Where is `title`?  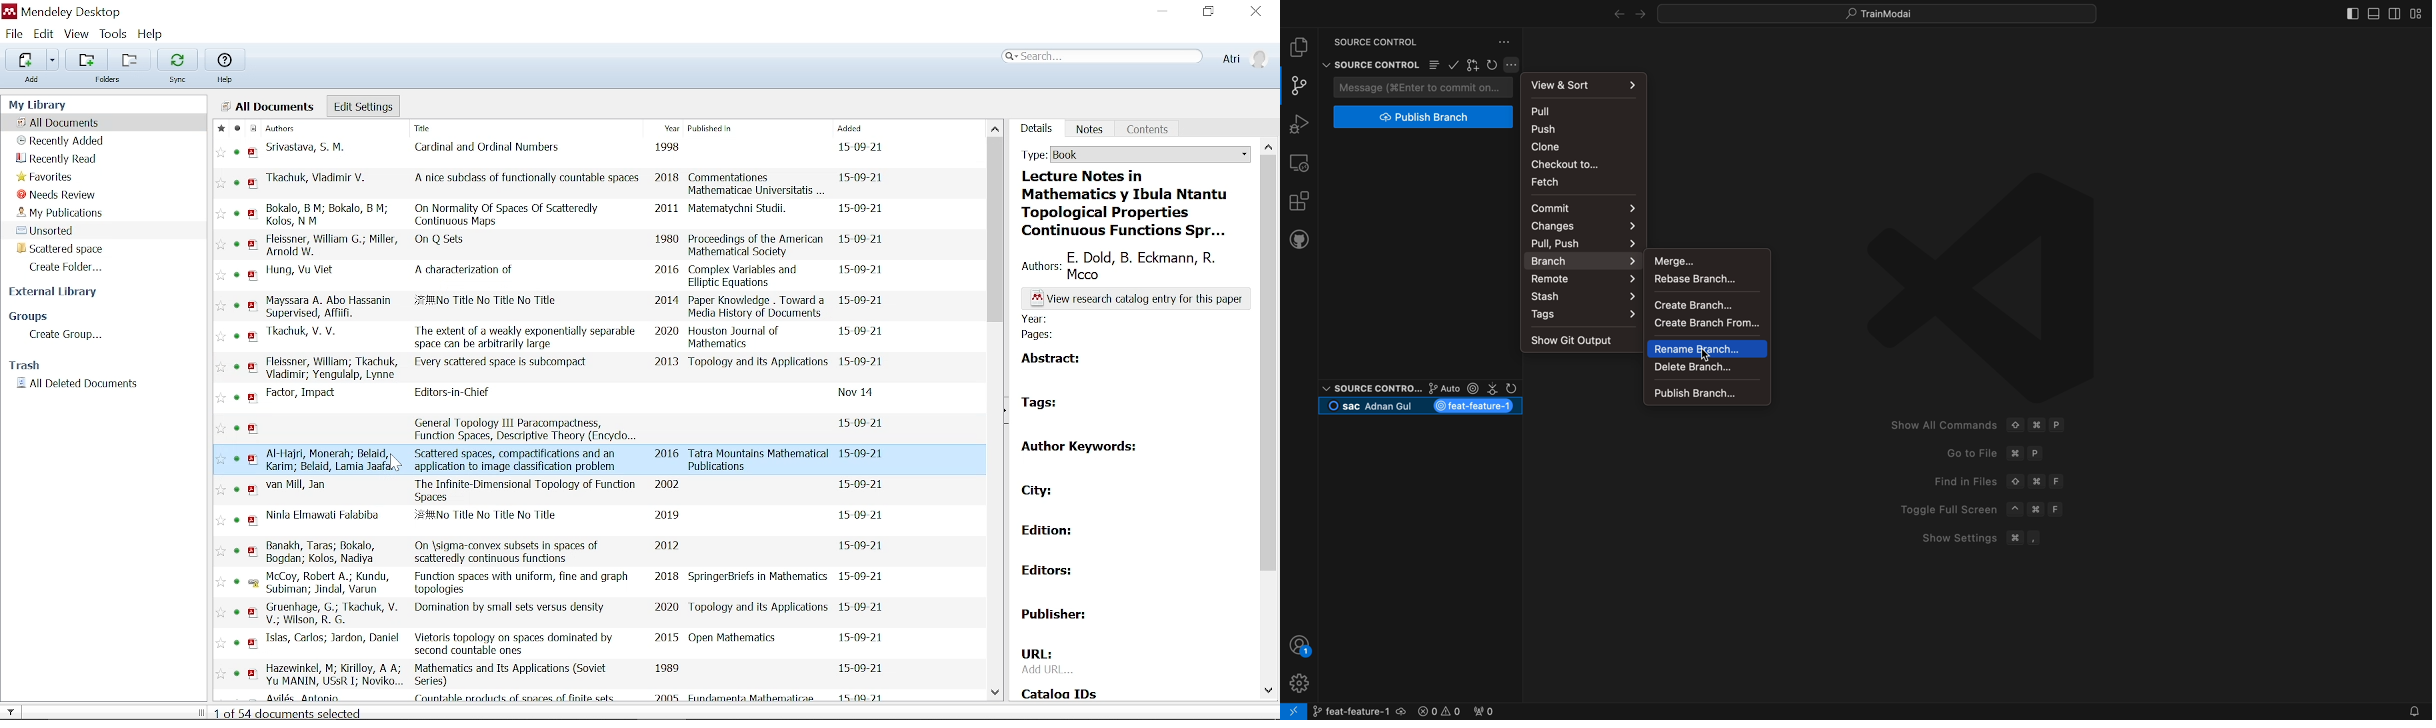 title is located at coordinates (528, 178).